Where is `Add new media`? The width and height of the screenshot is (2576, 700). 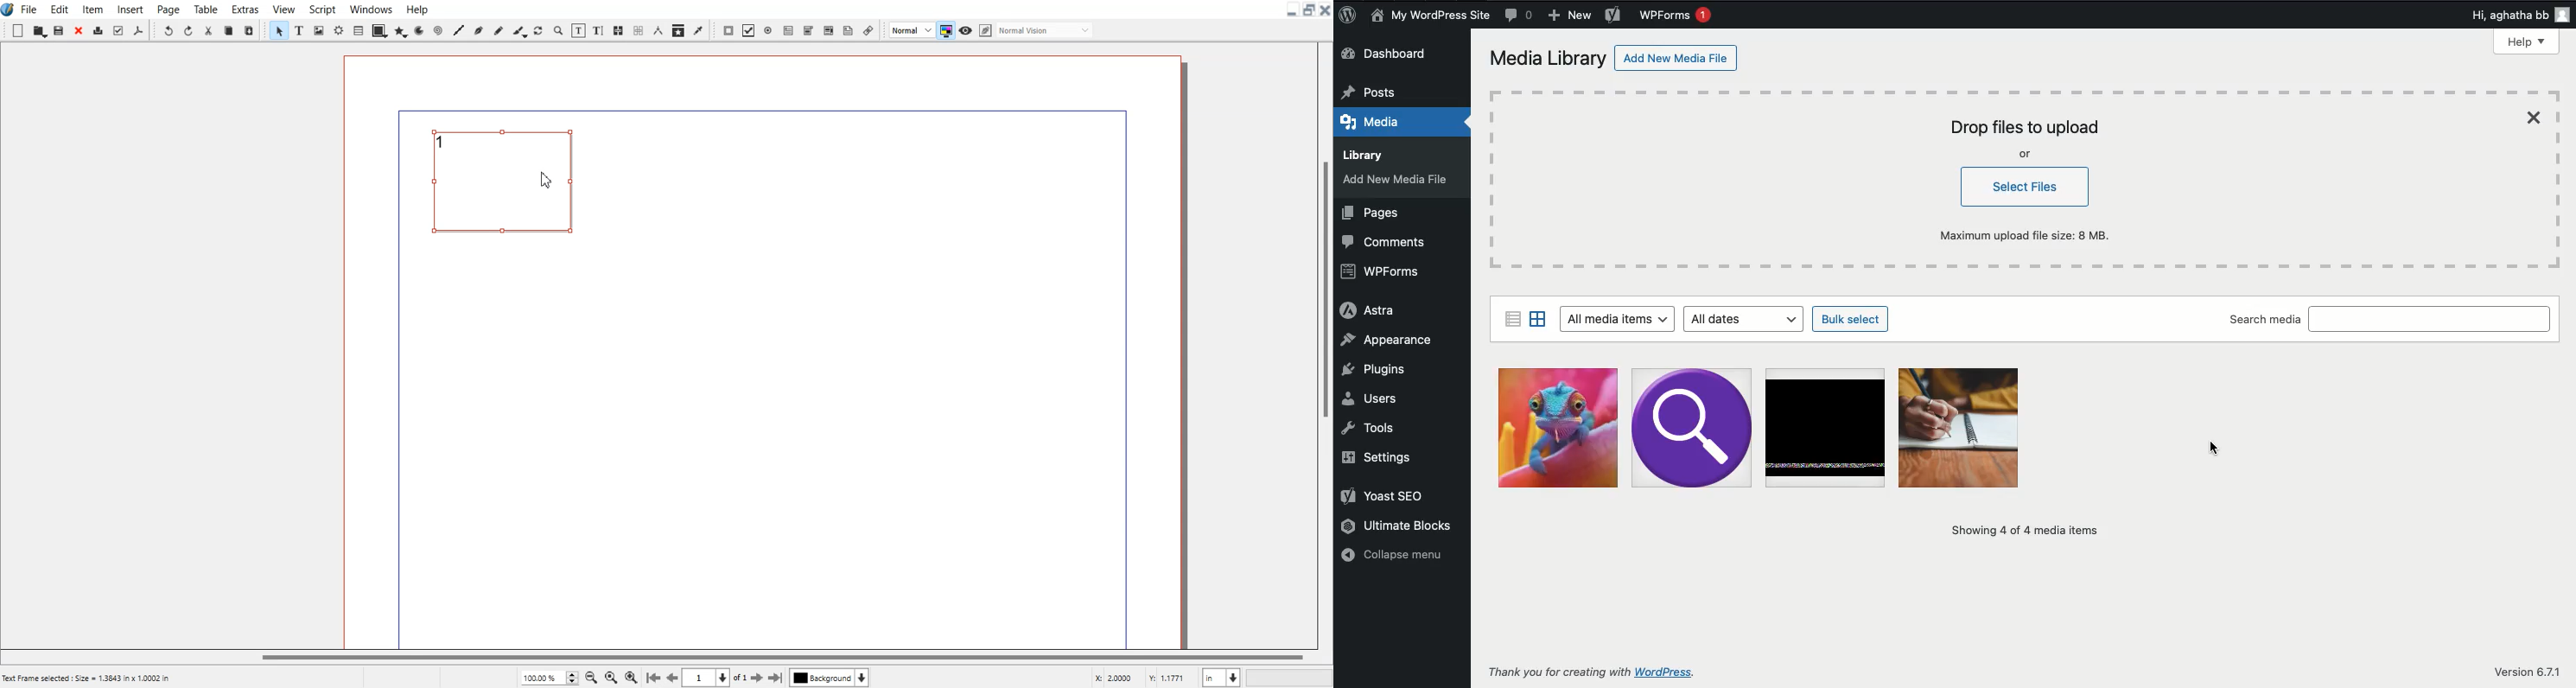
Add new media is located at coordinates (1399, 182).